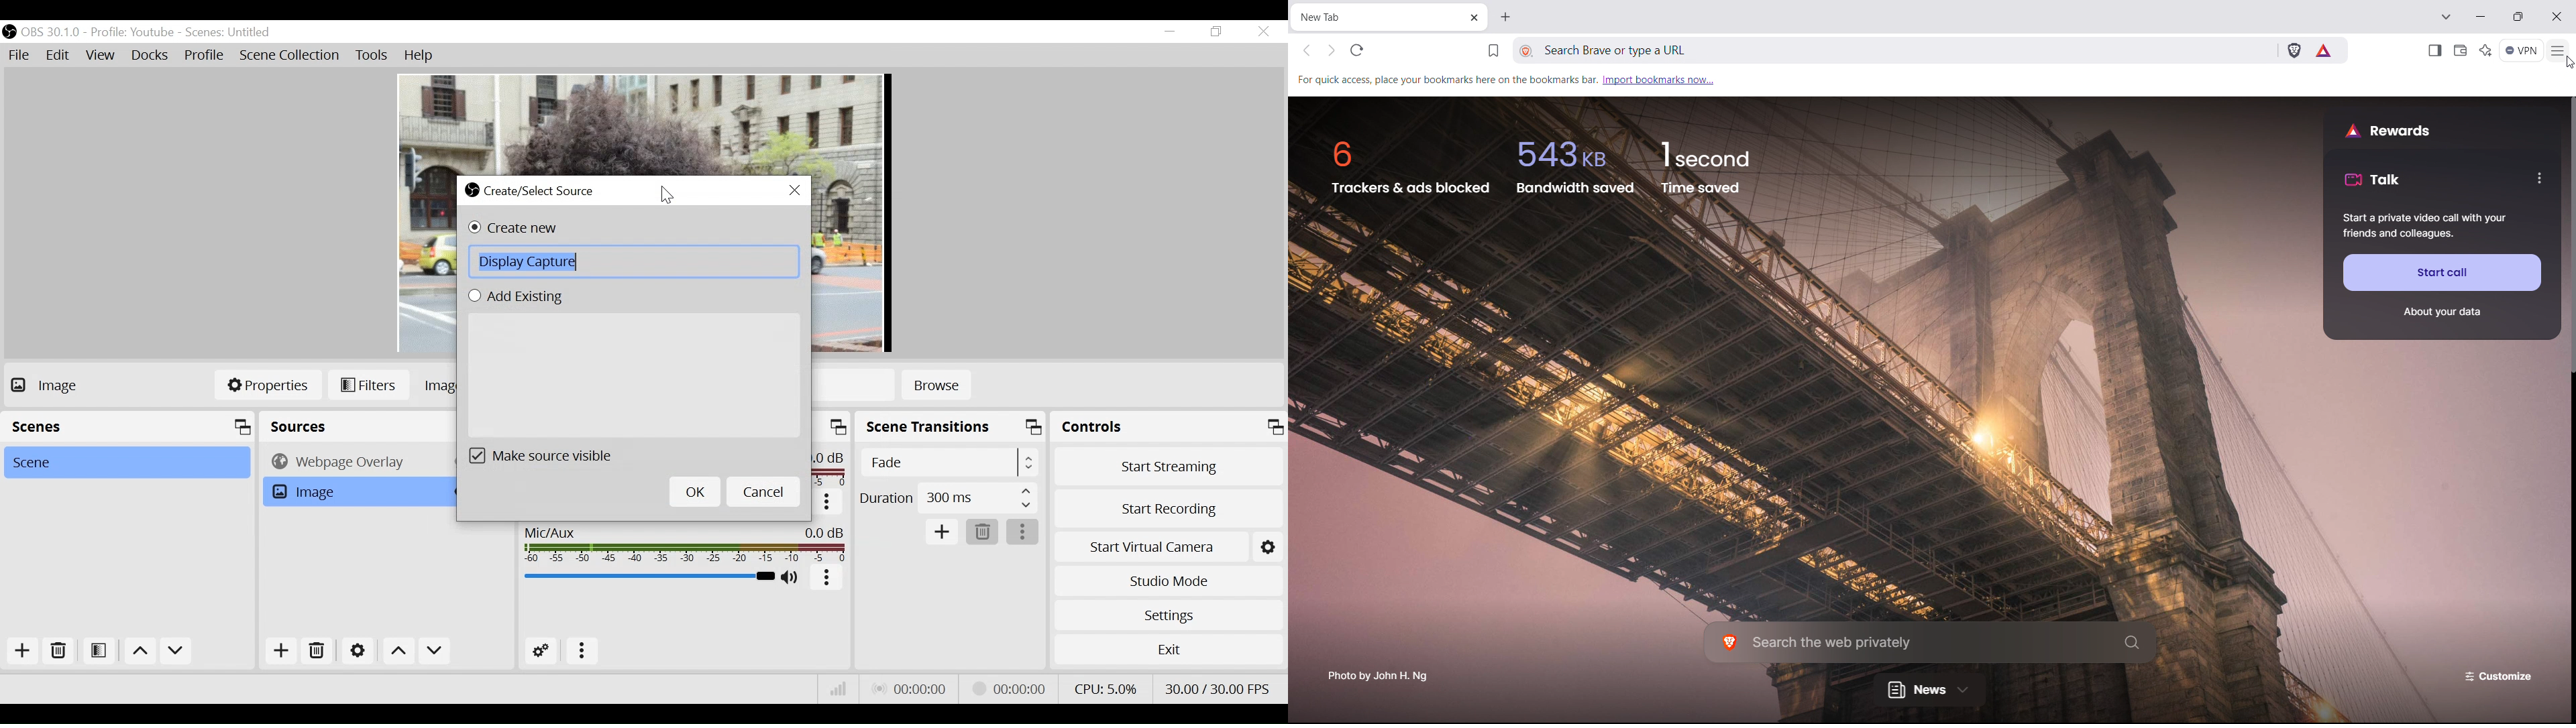 The height and width of the screenshot is (728, 2576). Describe the element at coordinates (1169, 32) in the screenshot. I see `minimize` at that location.